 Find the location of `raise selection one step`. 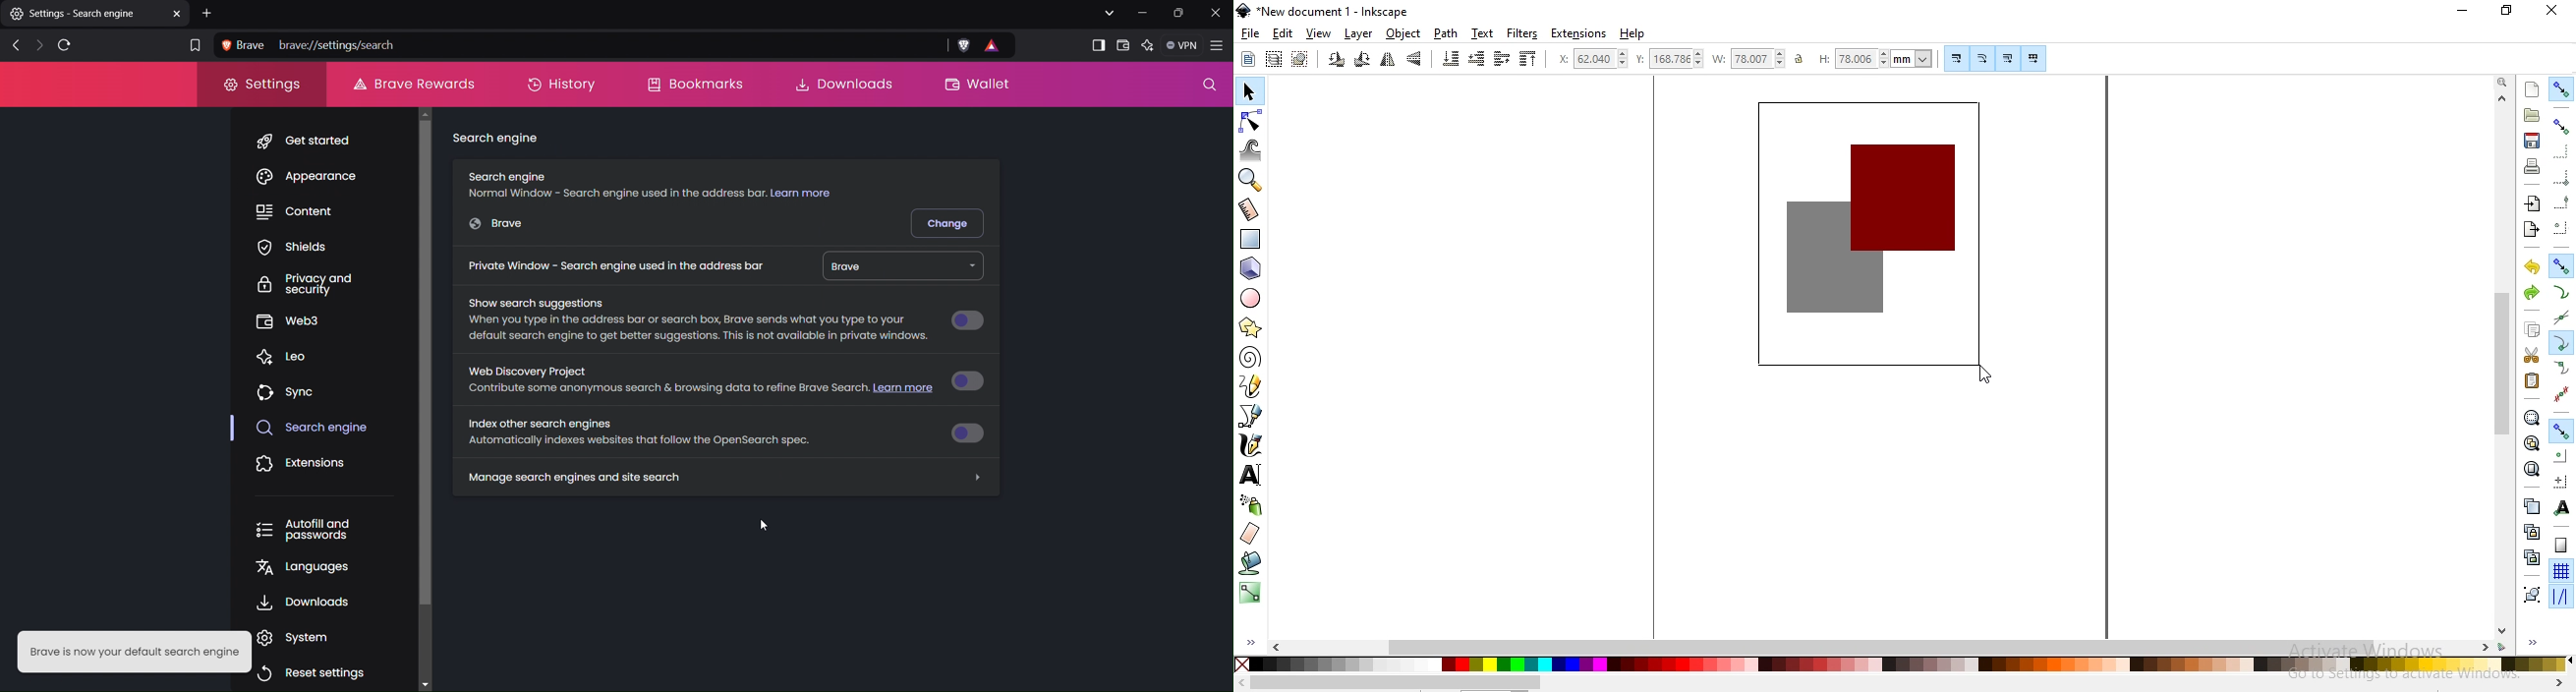

raise selection one step is located at coordinates (1501, 58).